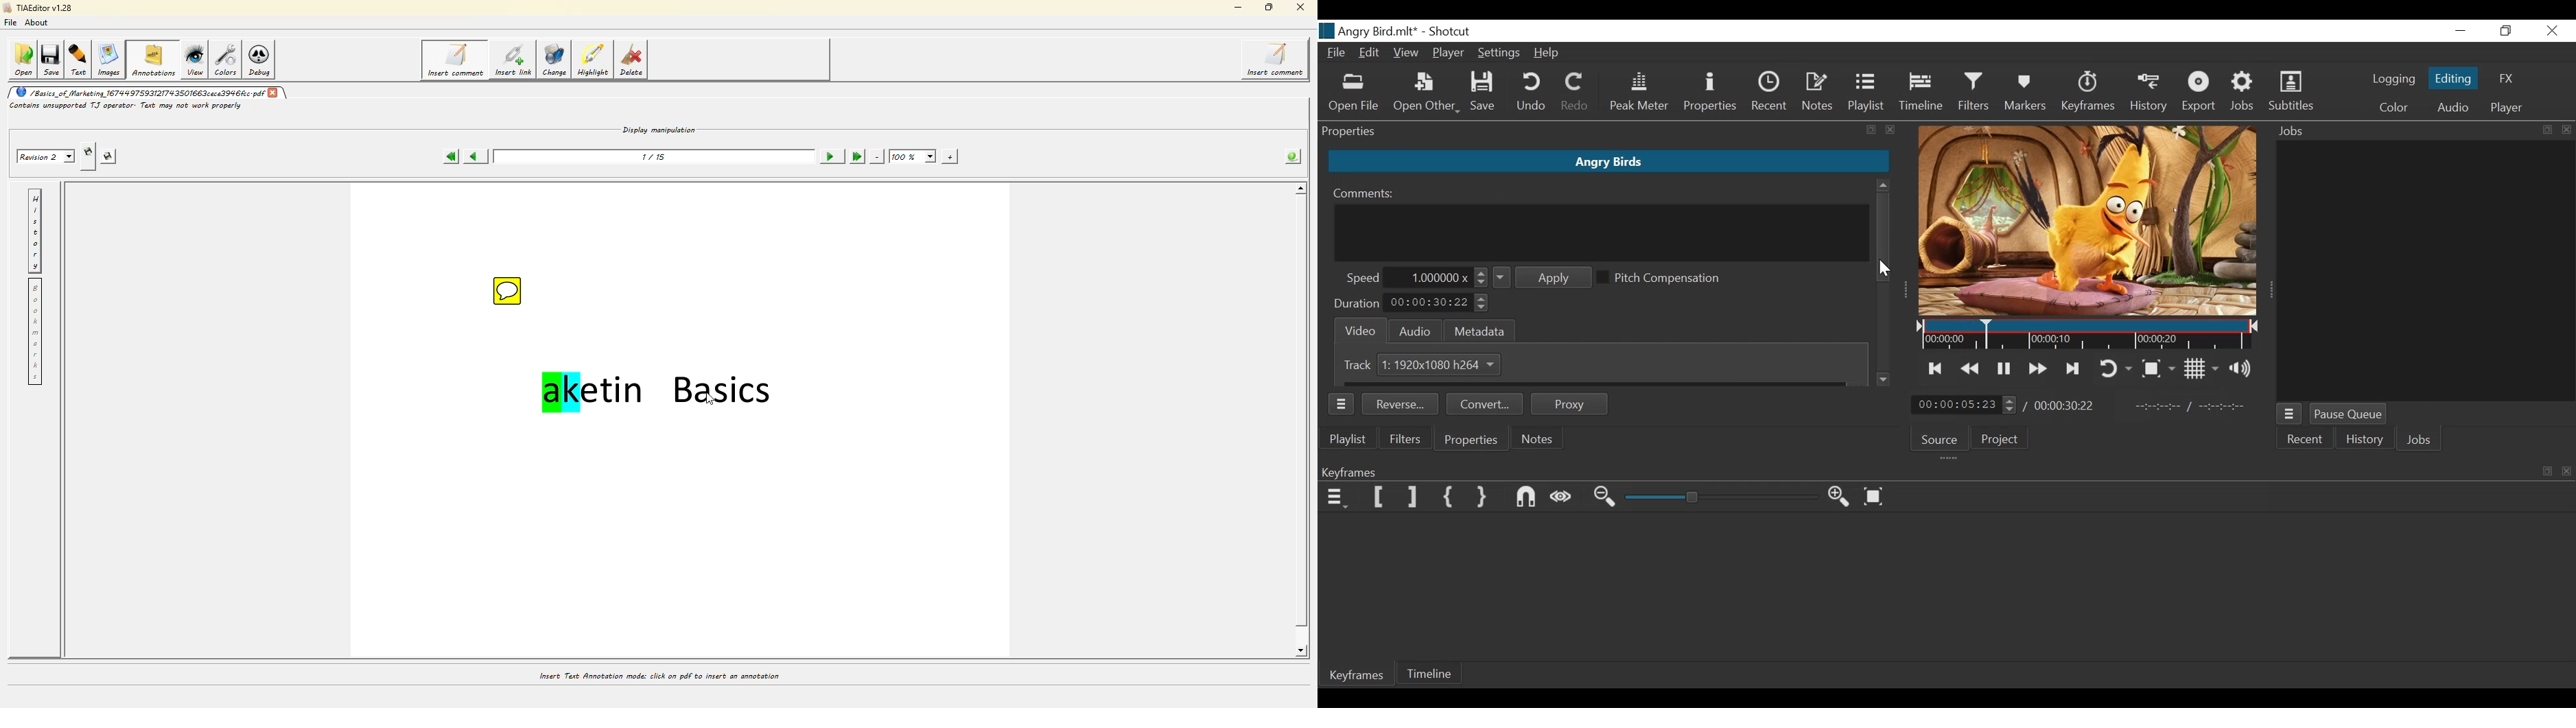  What do you see at coordinates (2089, 221) in the screenshot?
I see `Media Viewer` at bounding box center [2089, 221].